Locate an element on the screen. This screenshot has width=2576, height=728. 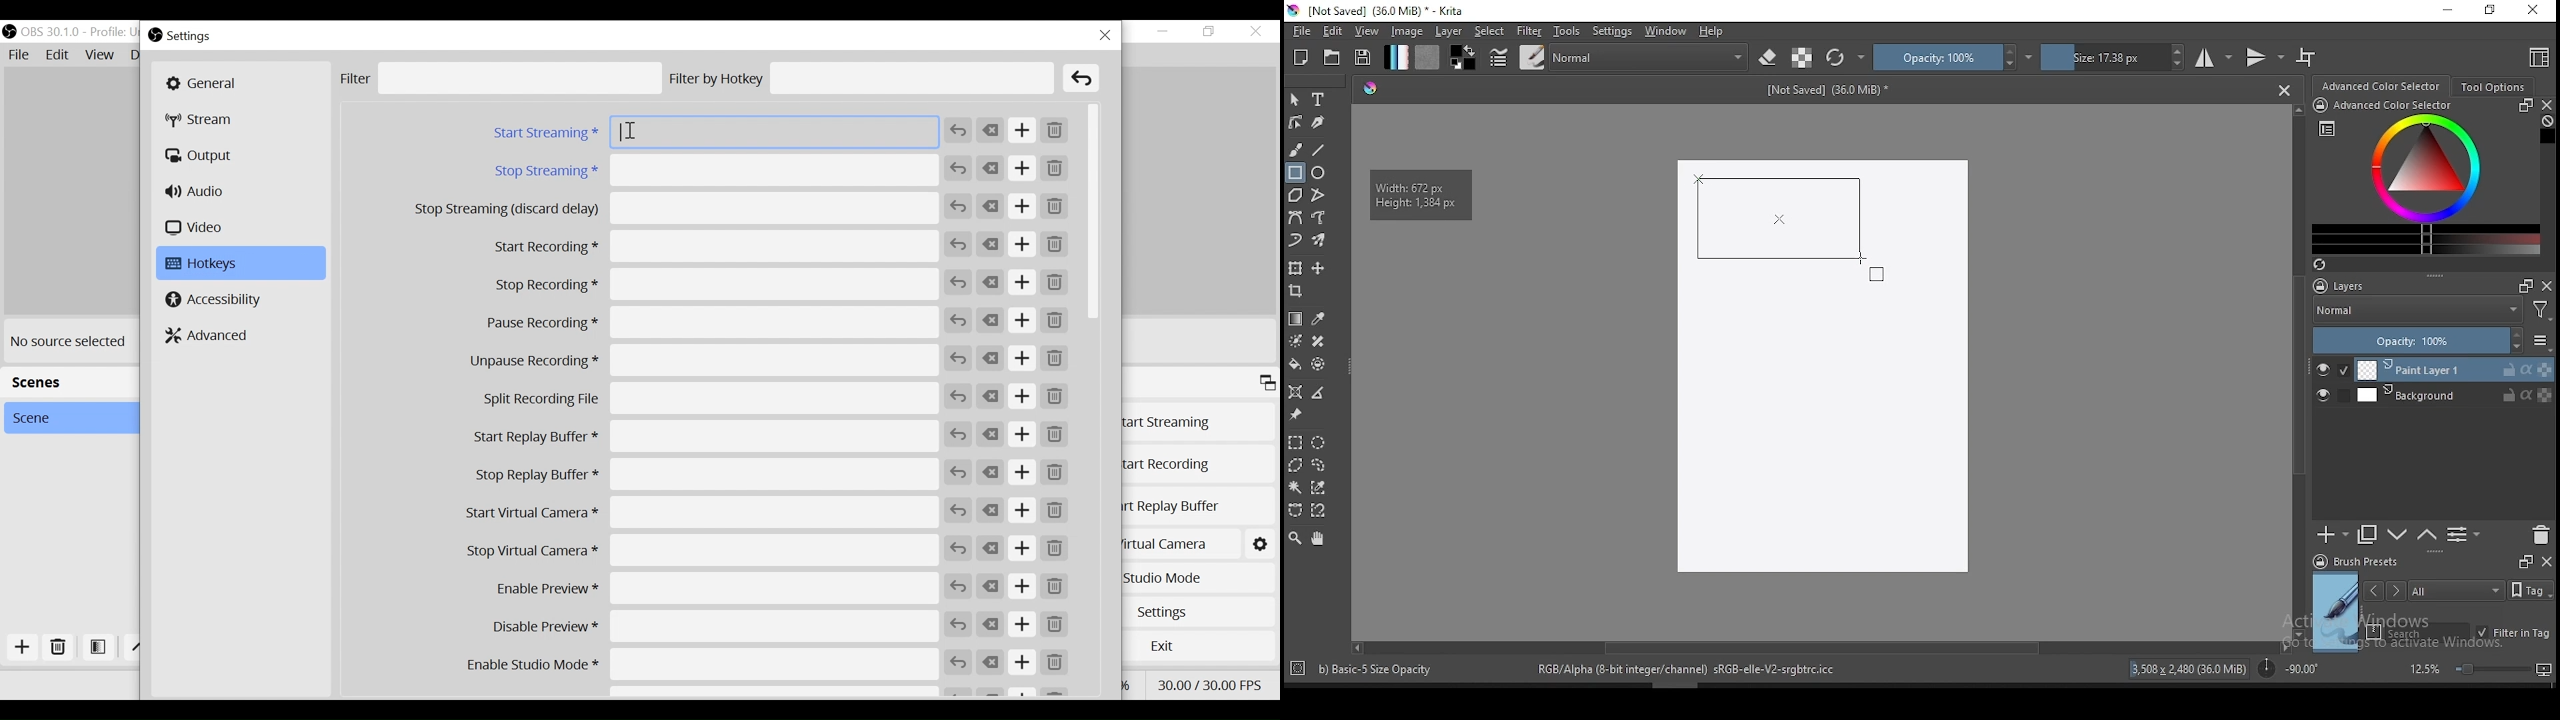
Add is located at coordinates (1023, 663).